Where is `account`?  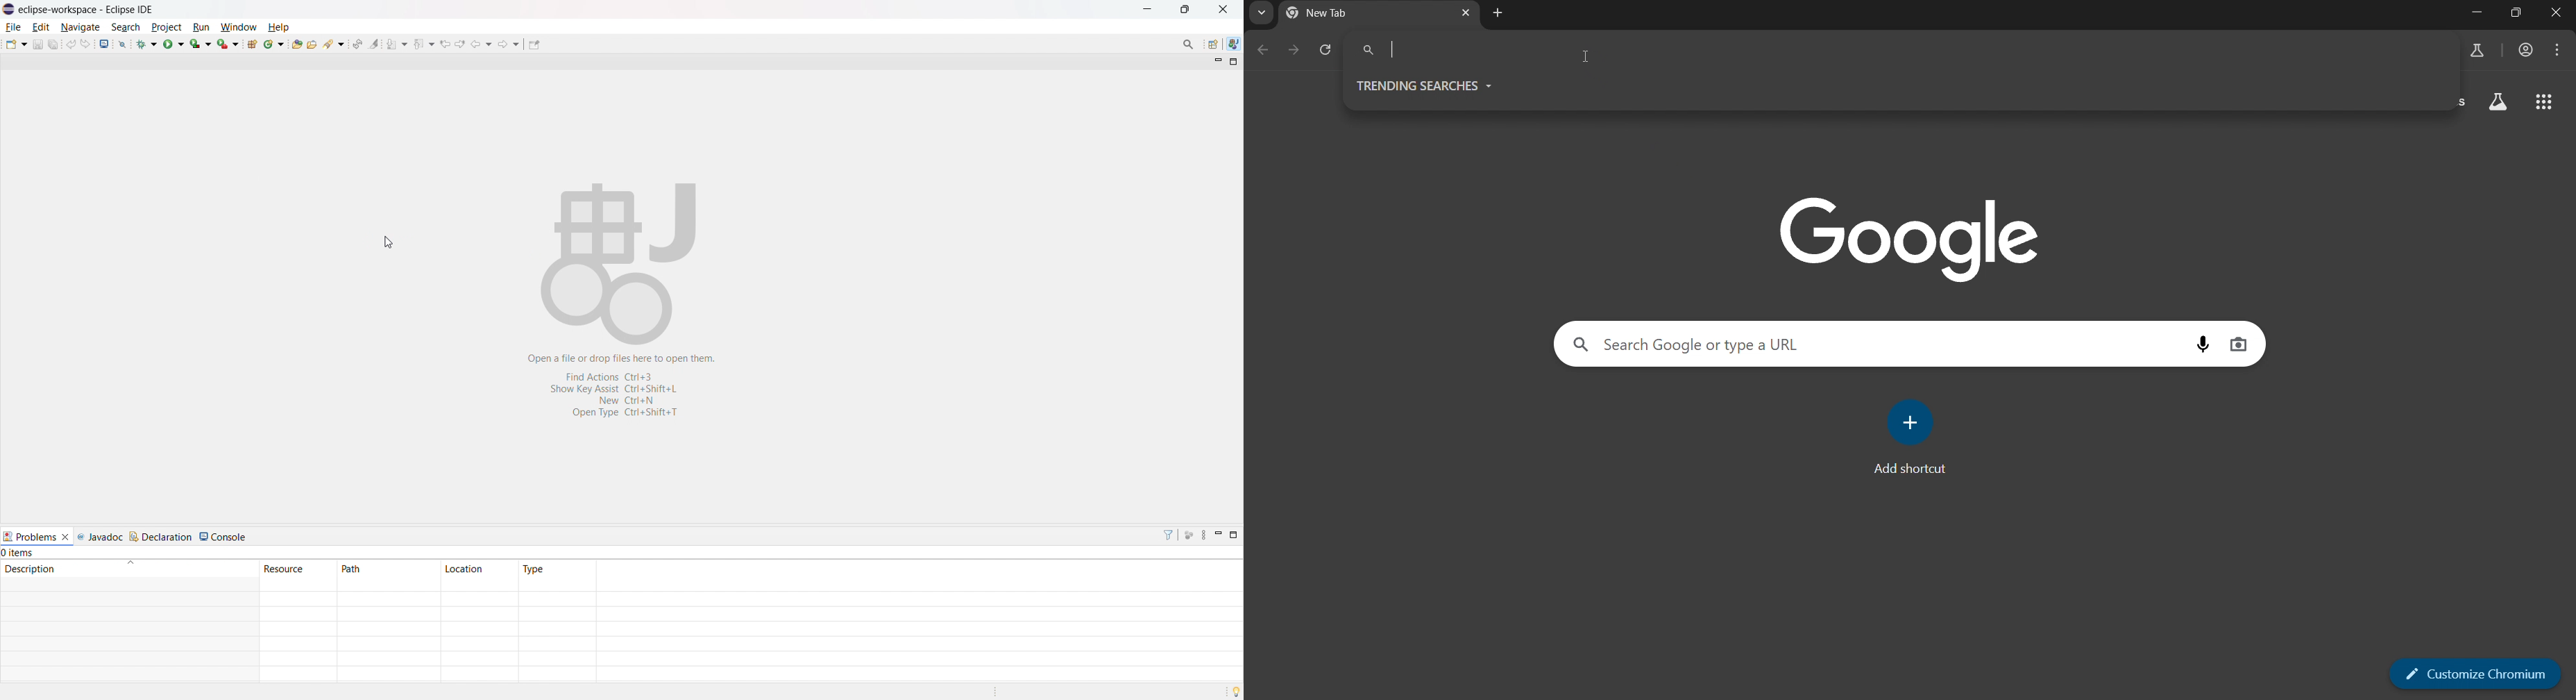 account is located at coordinates (2527, 51).